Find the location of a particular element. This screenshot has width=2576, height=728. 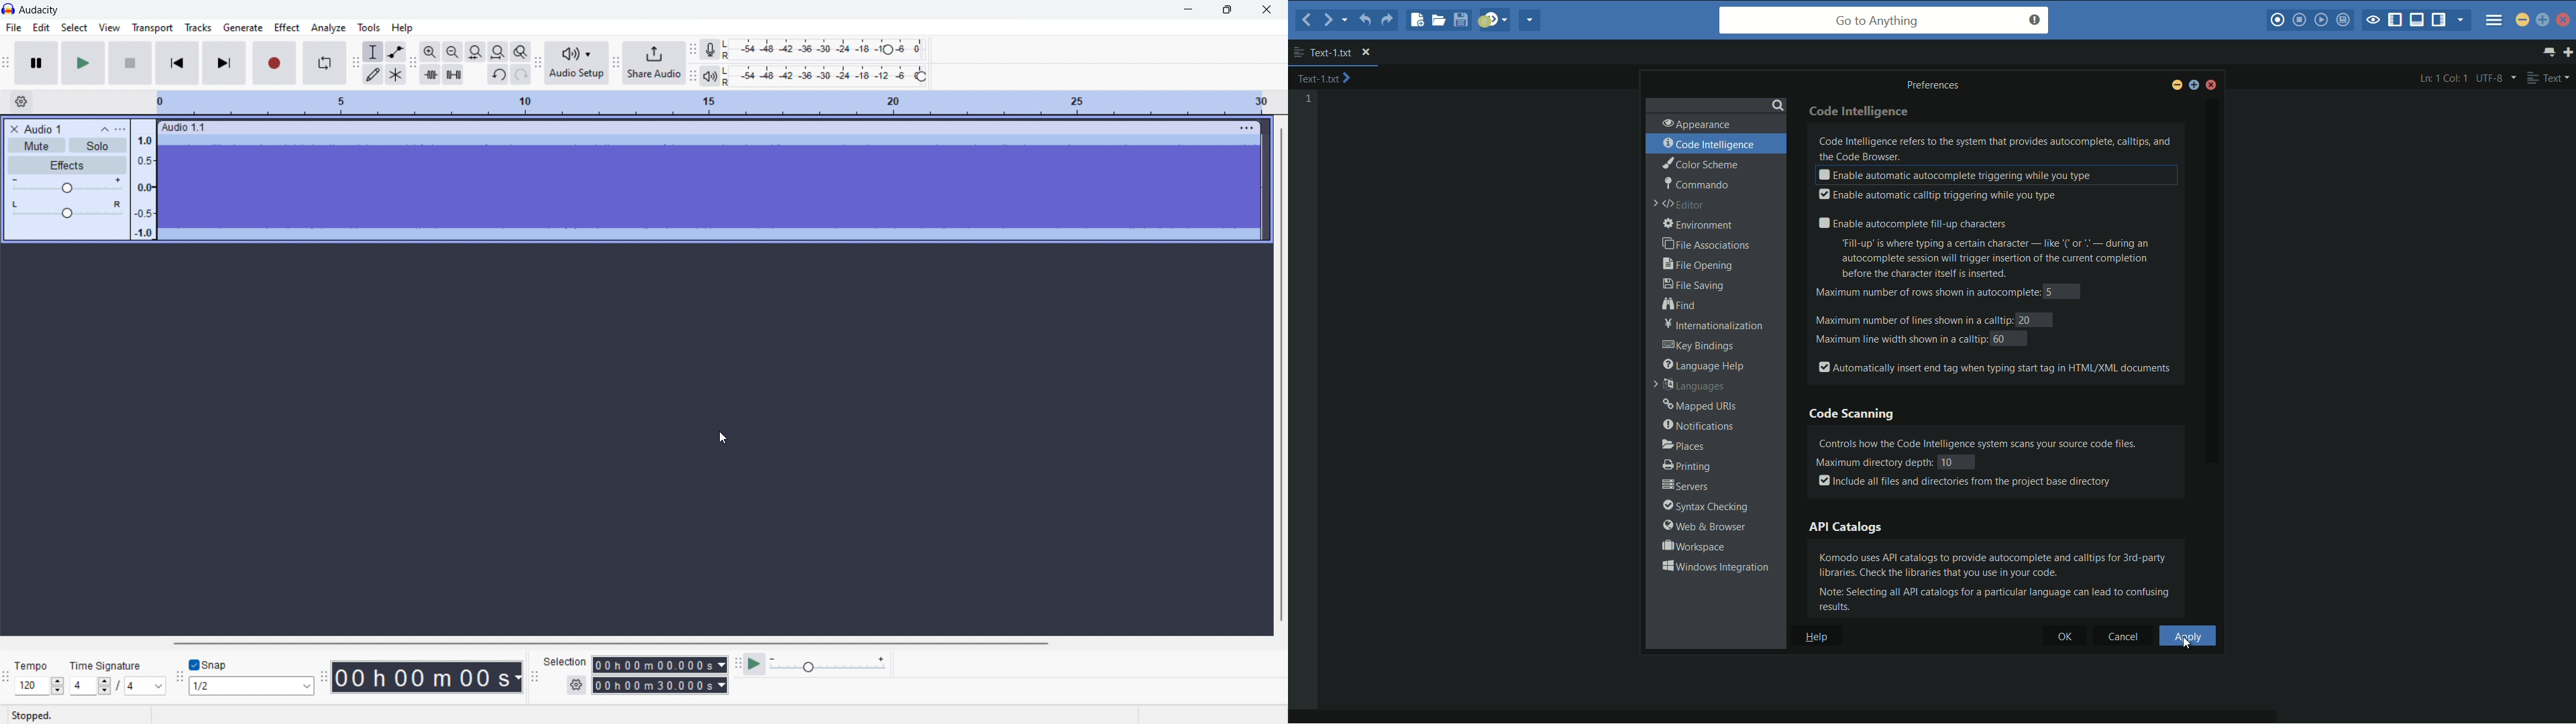

file saving is located at coordinates (1693, 284).